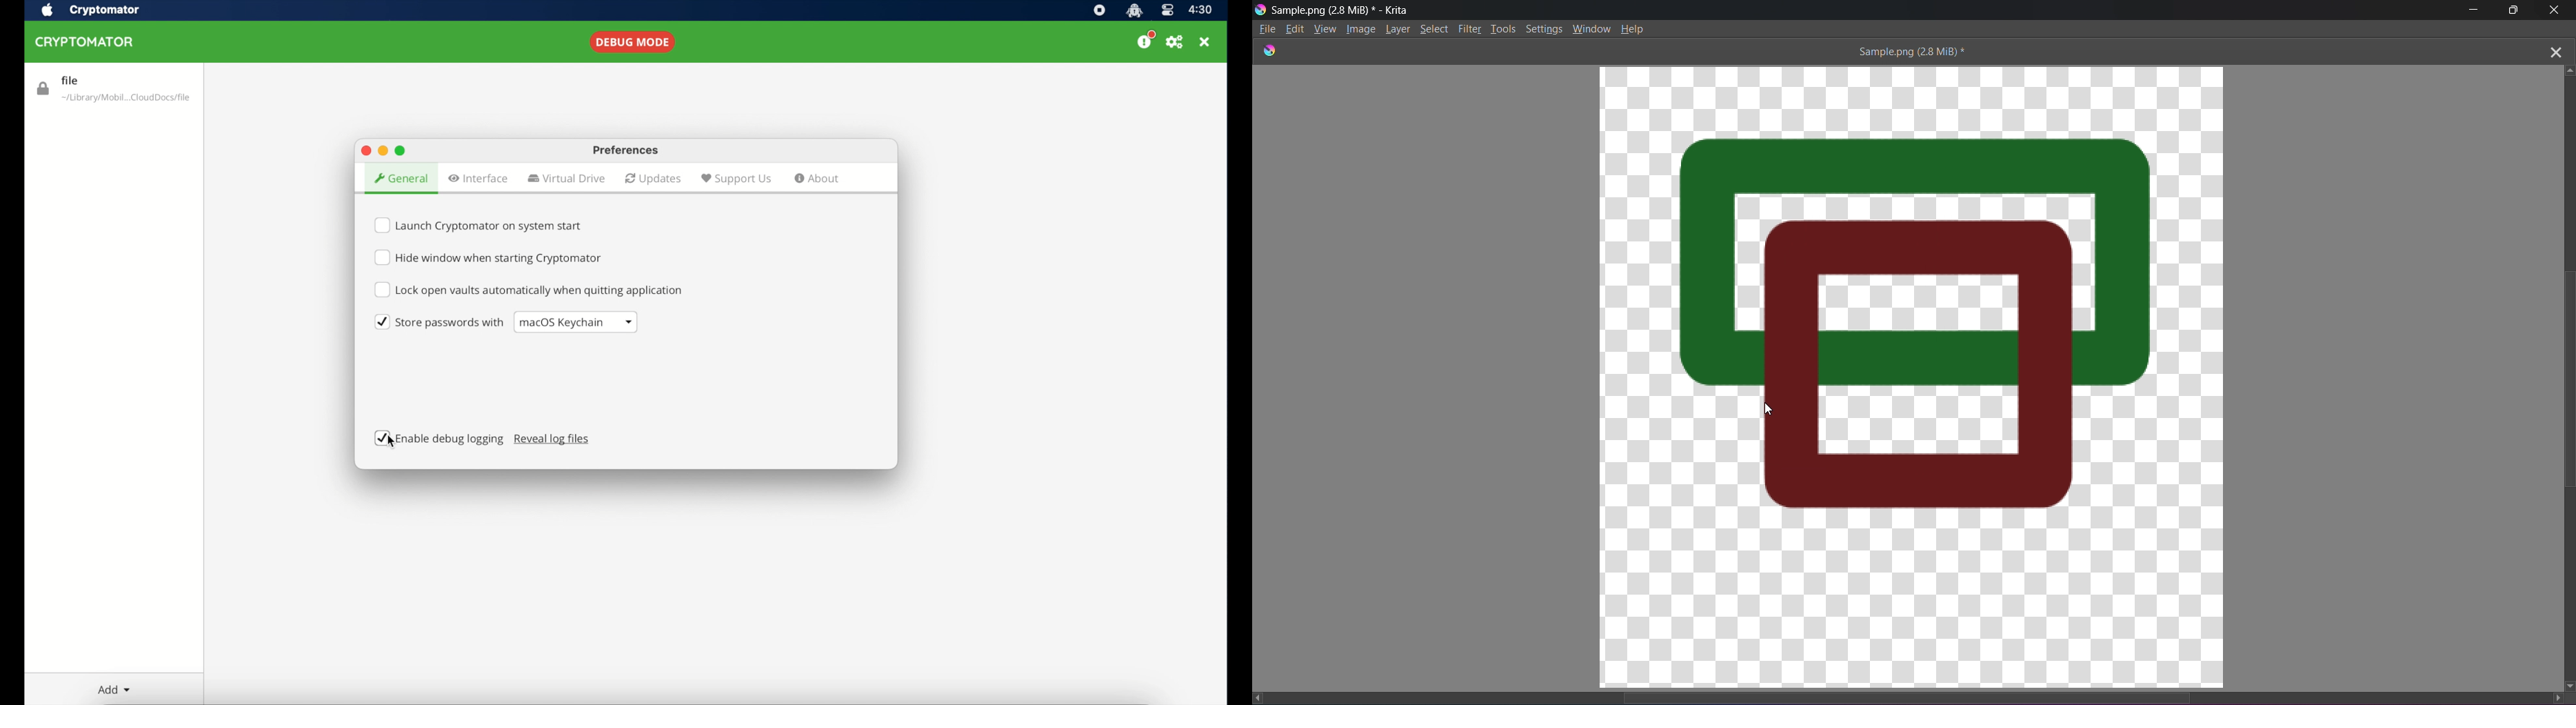  Describe the element at coordinates (1400, 28) in the screenshot. I see `Layer` at that location.